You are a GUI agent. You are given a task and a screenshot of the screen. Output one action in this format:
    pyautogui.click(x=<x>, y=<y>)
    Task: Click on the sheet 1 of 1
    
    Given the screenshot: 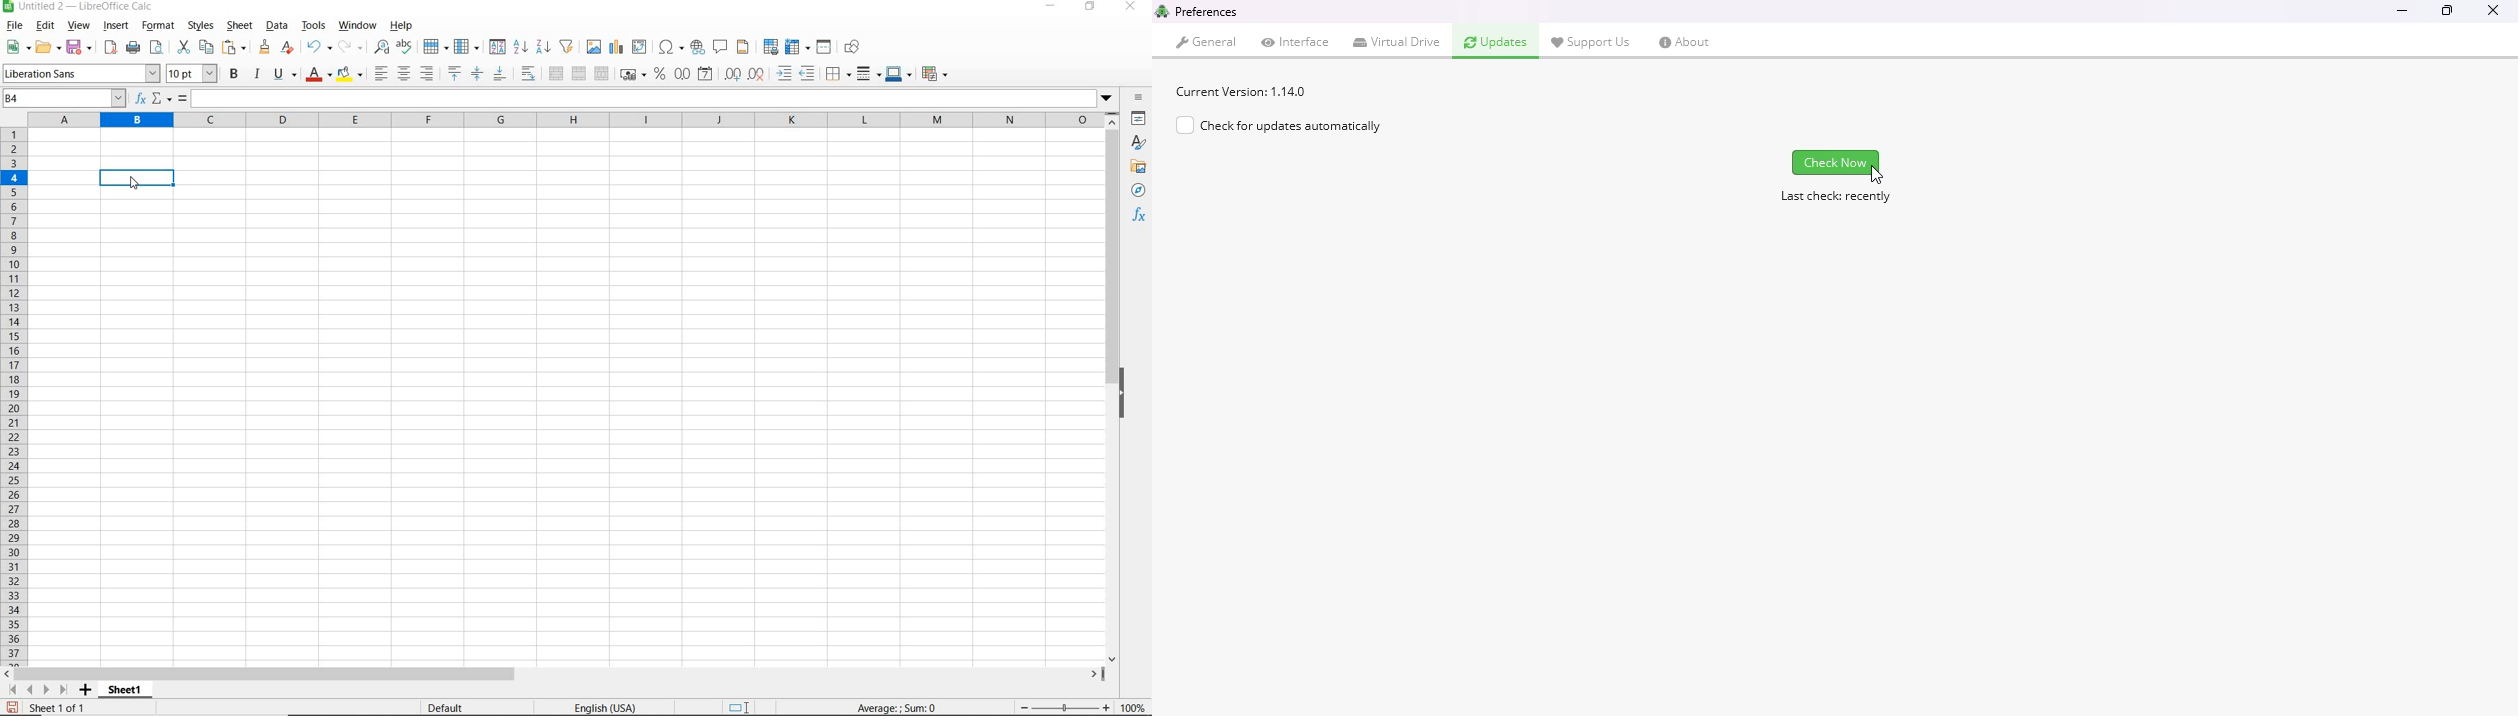 What is the action you would take?
    pyautogui.click(x=56, y=710)
    